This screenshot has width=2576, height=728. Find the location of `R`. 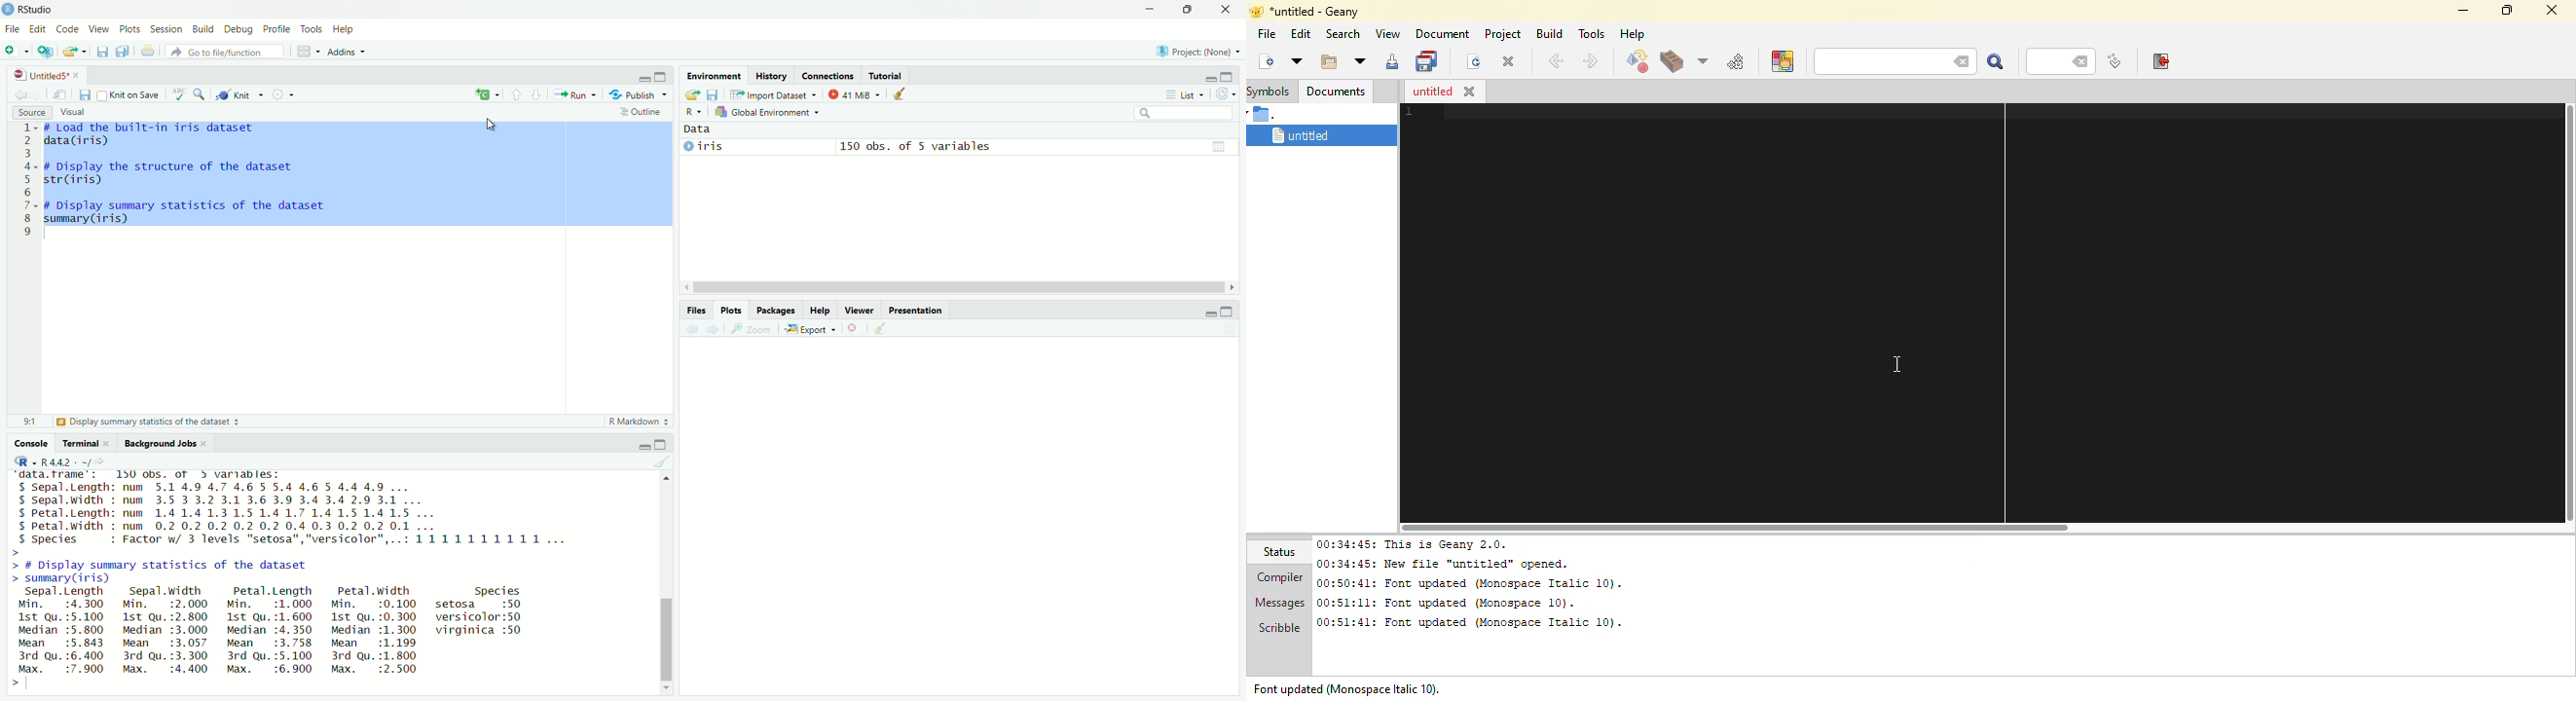

R is located at coordinates (694, 112).